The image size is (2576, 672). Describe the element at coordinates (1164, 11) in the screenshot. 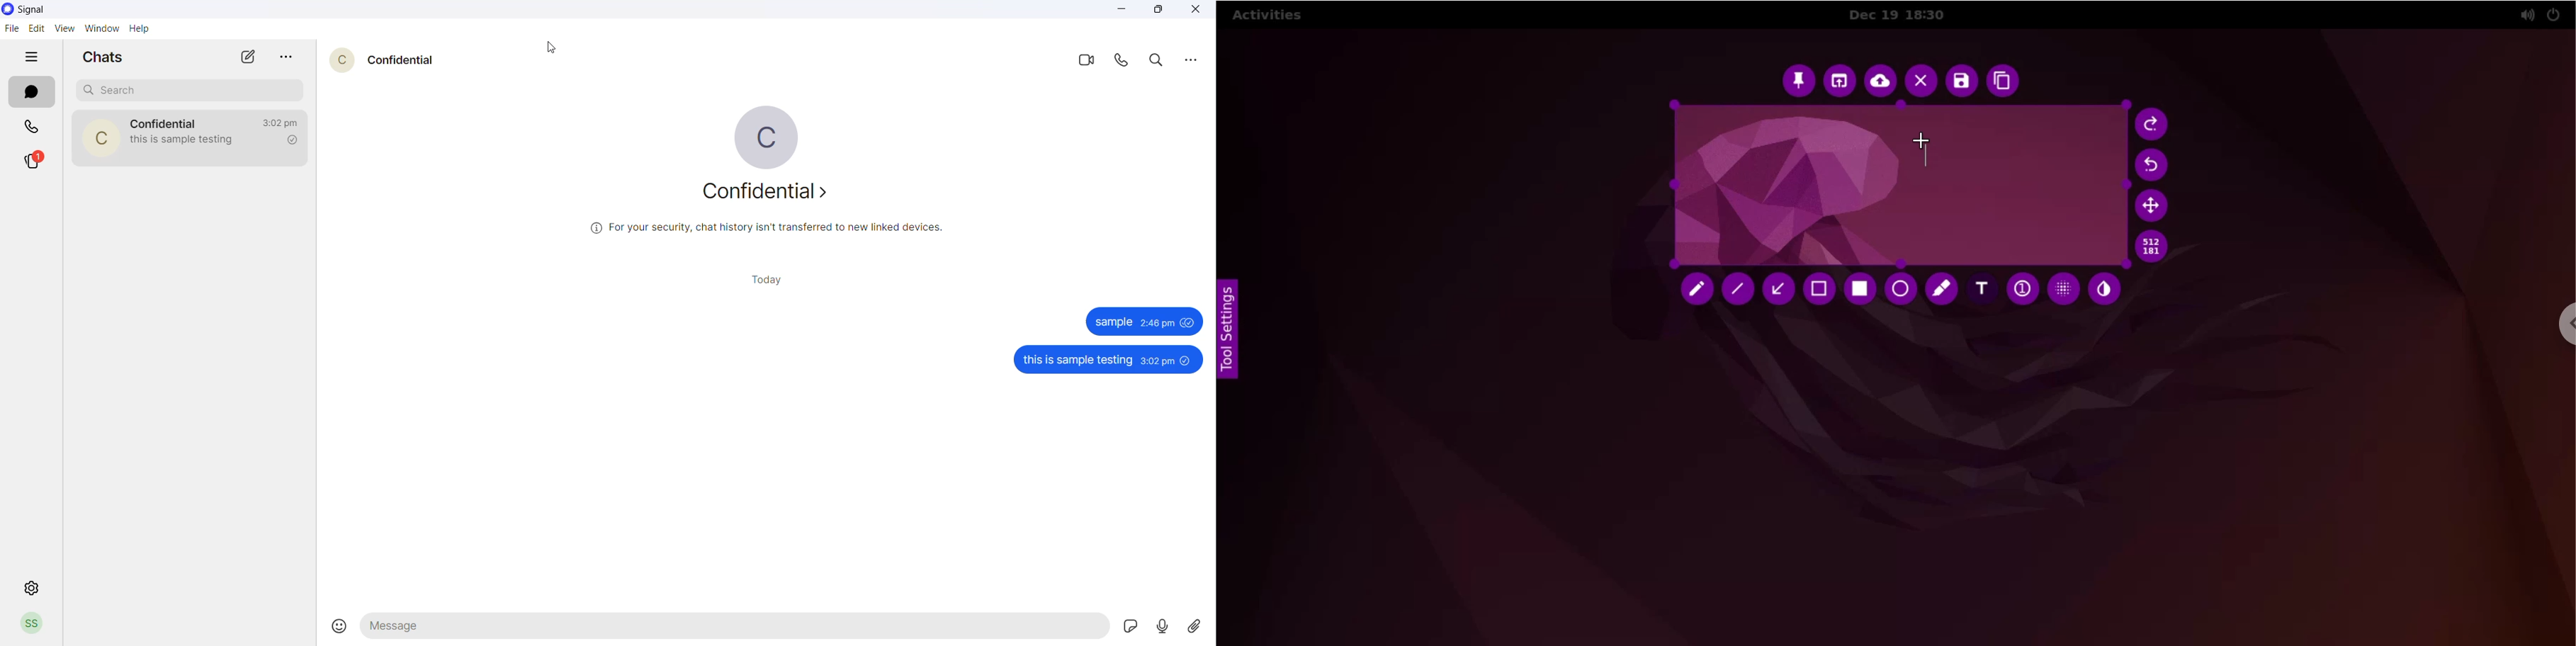

I see `maximize` at that location.